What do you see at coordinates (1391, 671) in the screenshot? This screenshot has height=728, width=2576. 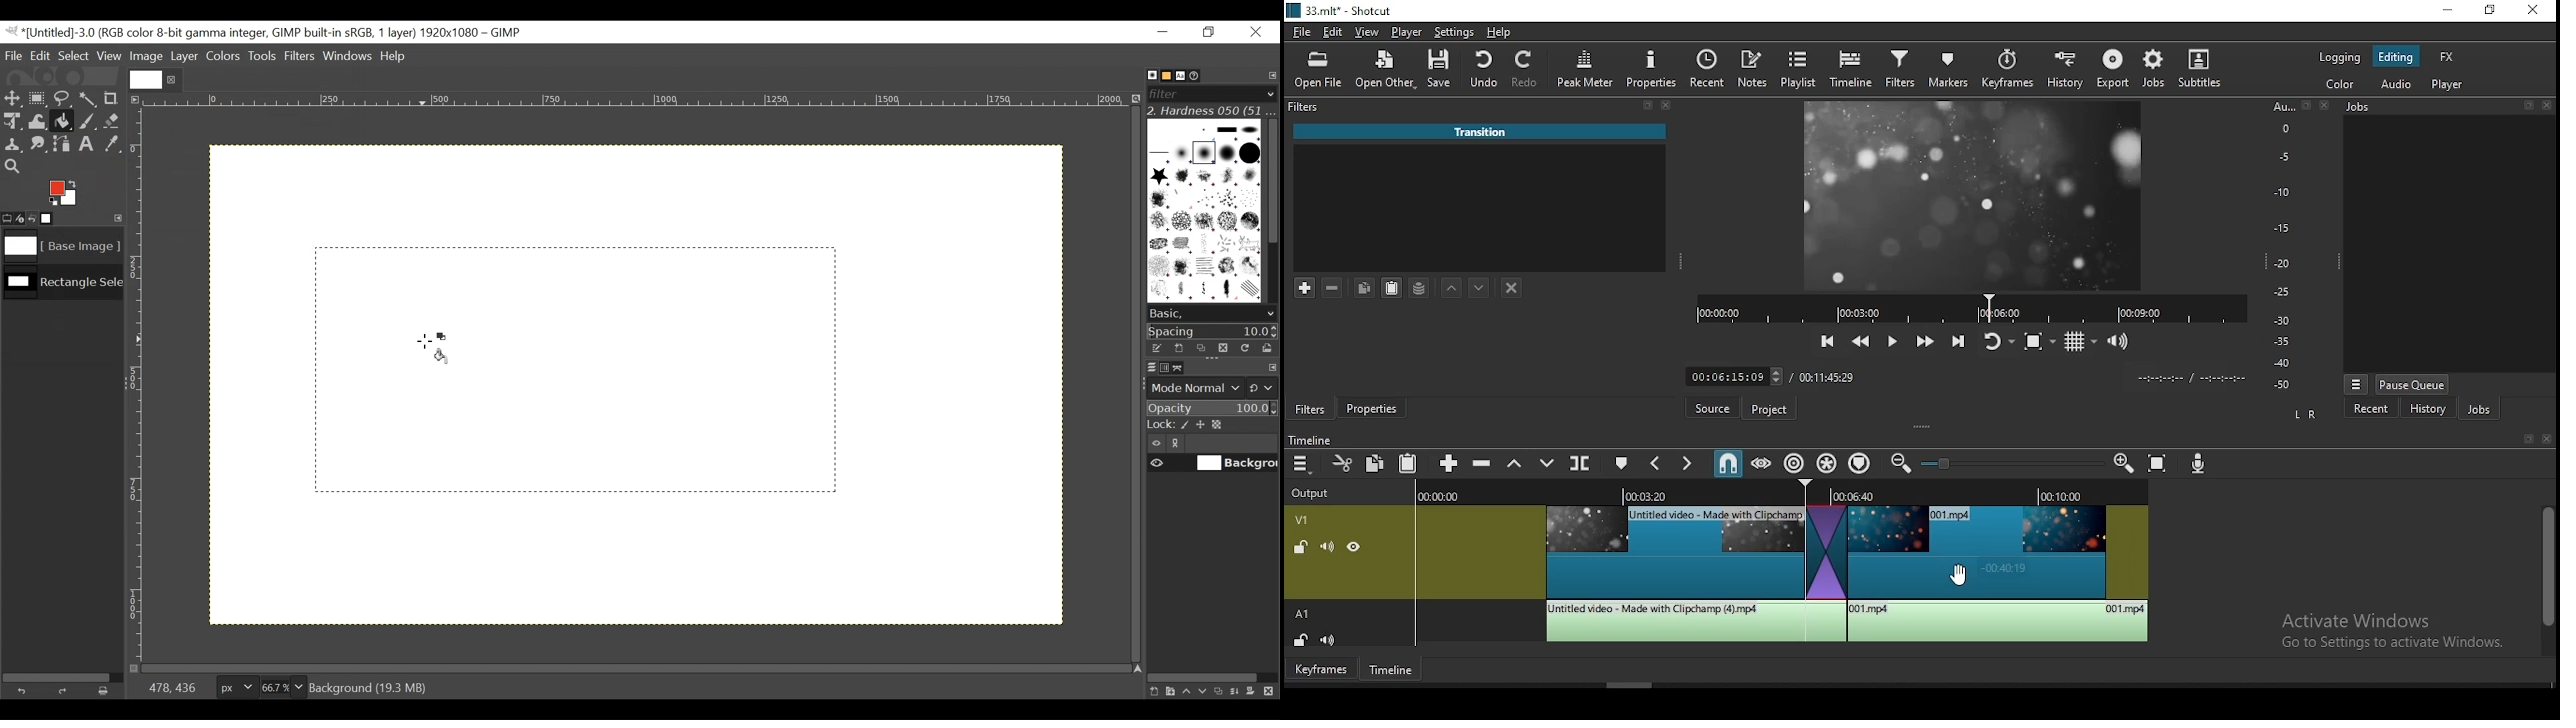 I see `timeline` at bounding box center [1391, 671].